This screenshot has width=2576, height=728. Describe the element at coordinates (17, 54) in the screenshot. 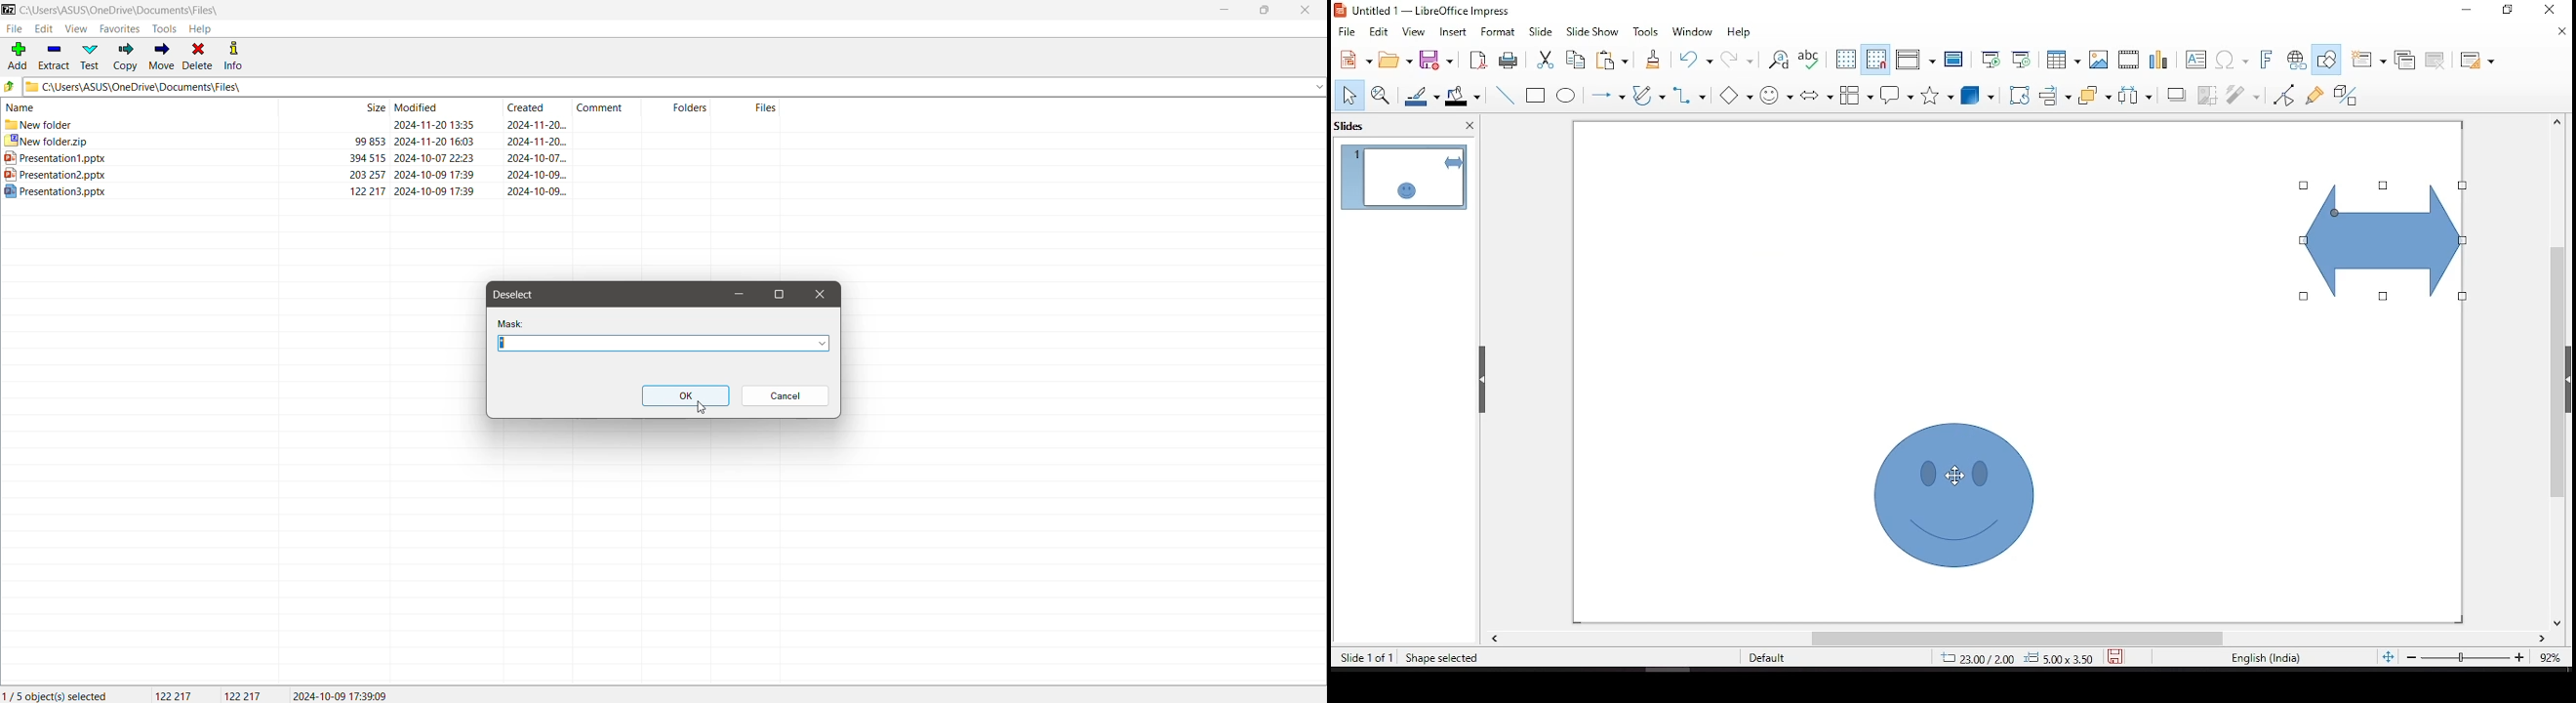

I see `Add` at that location.